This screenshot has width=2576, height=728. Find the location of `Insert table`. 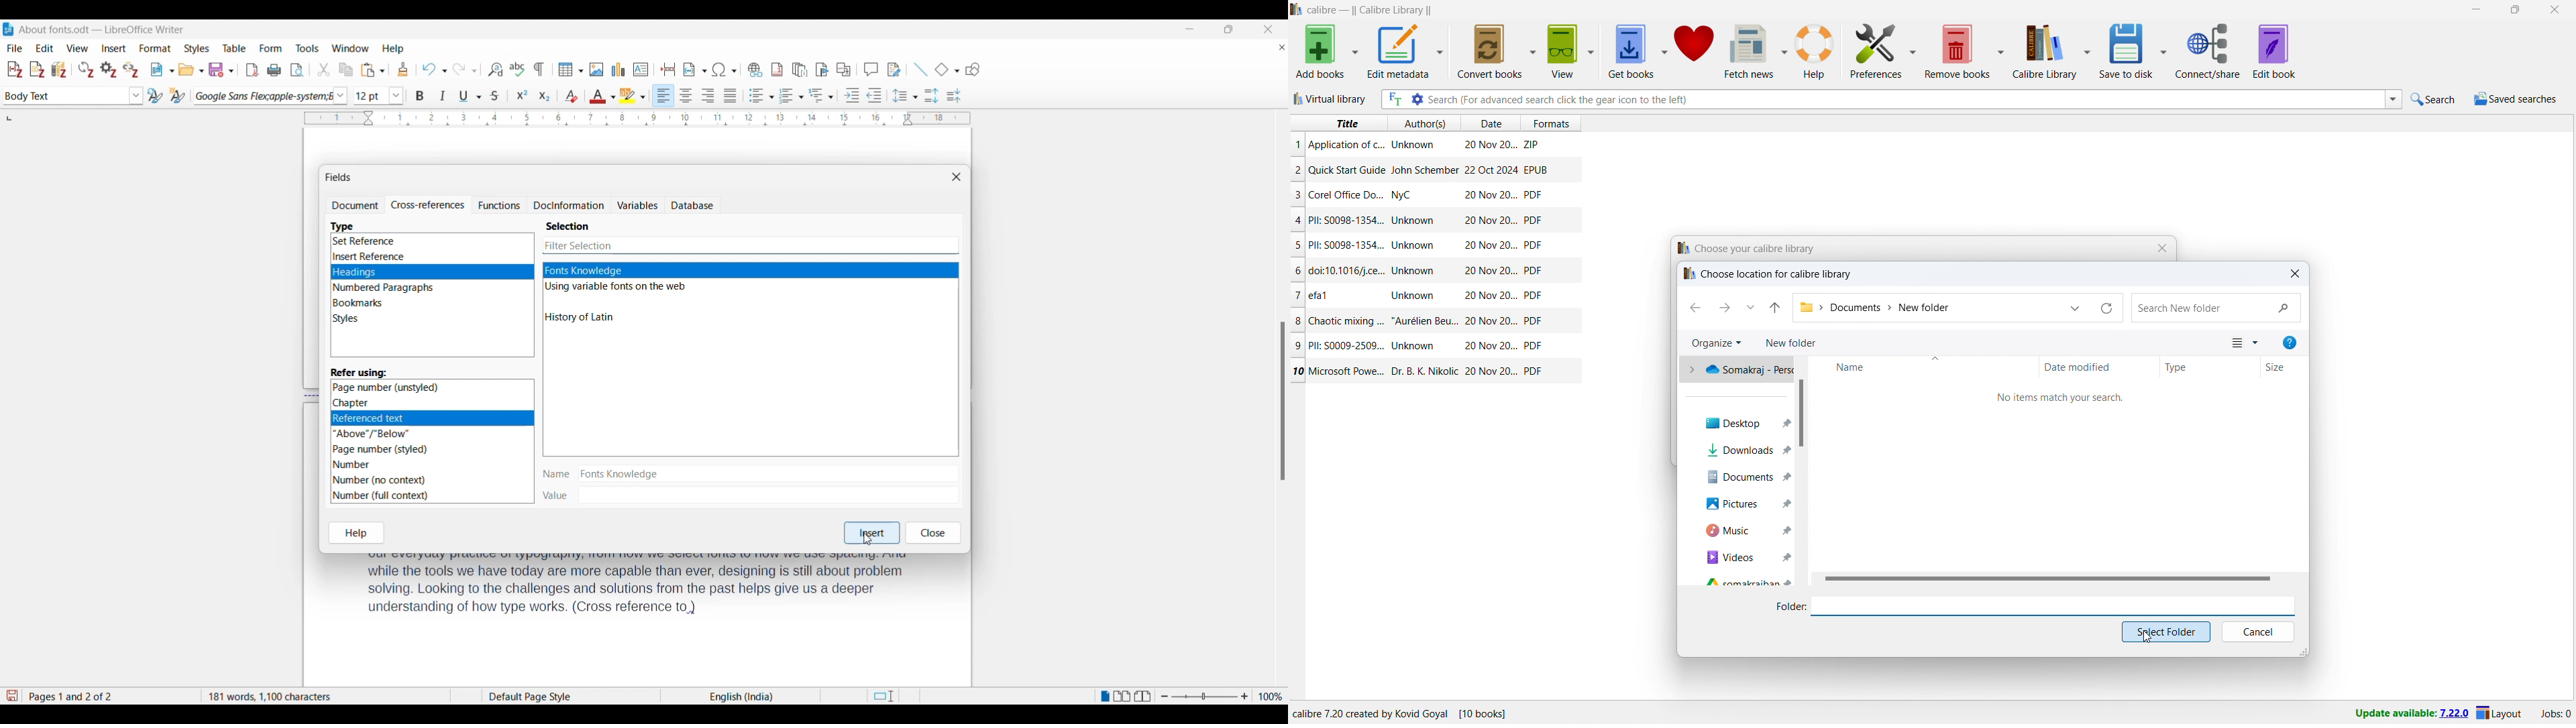

Insert table is located at coordinates (571, 70).